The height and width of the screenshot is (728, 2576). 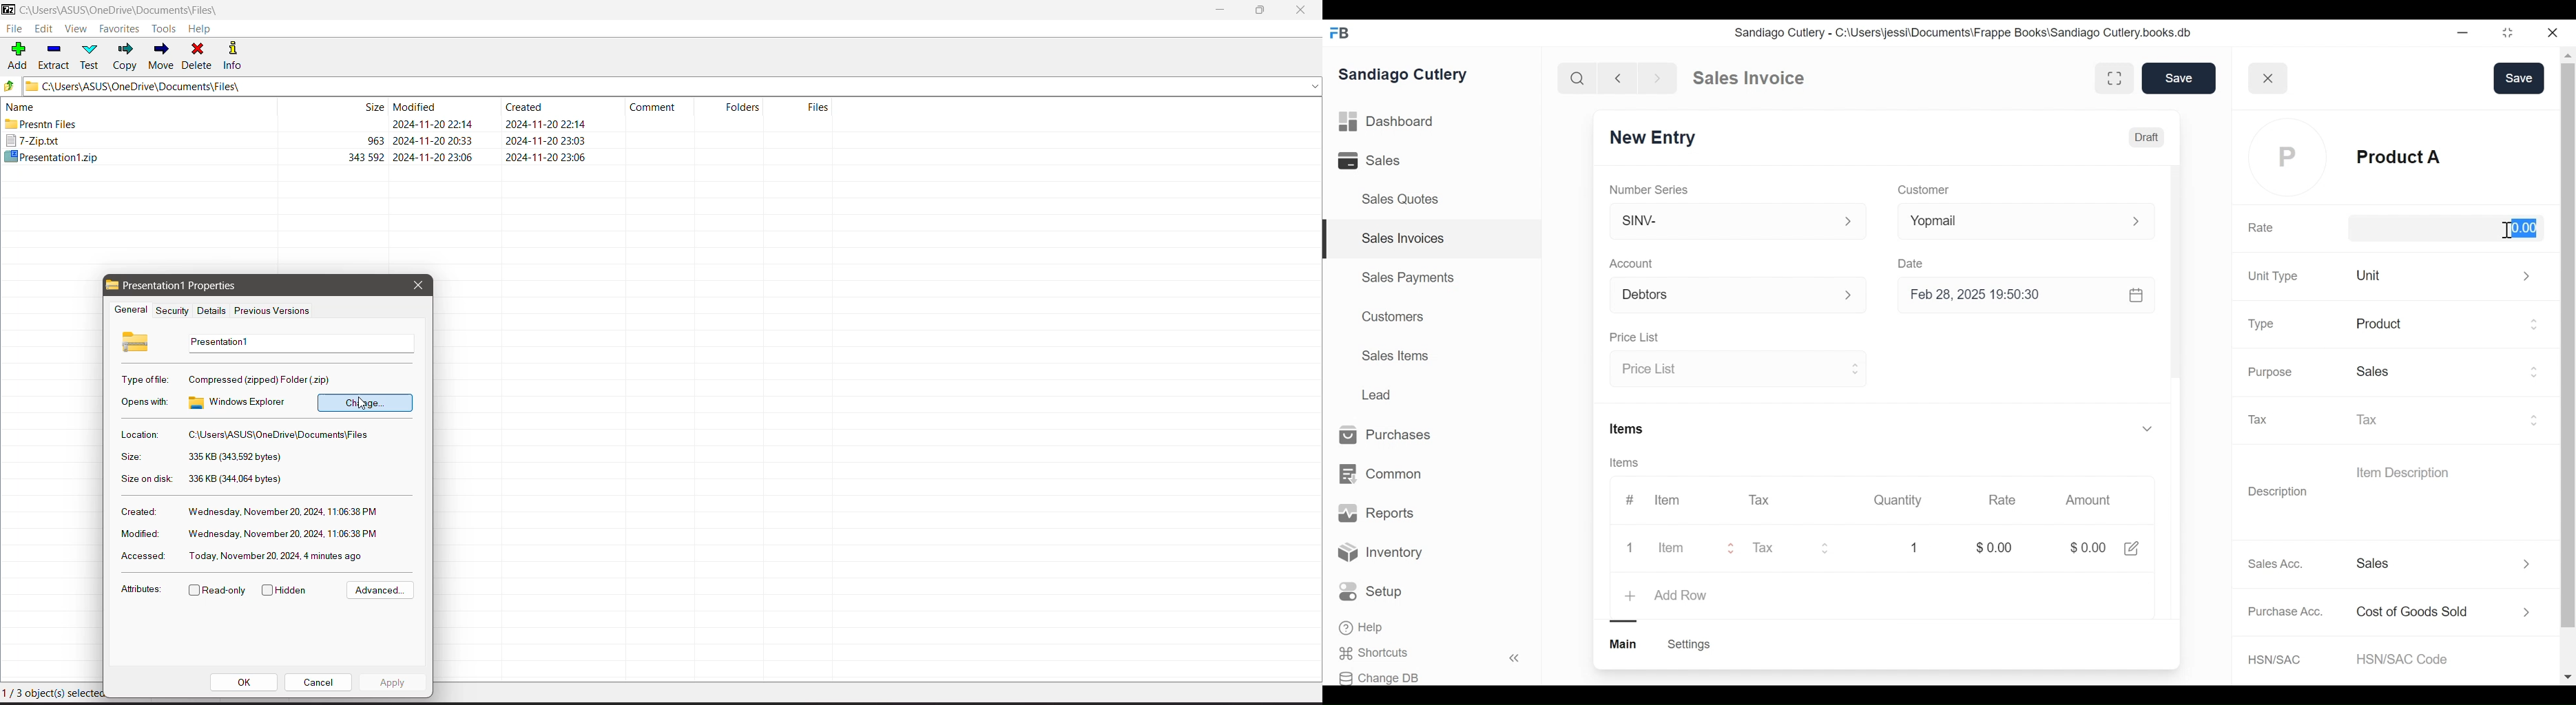 I want to click on main, so click(x=1625, y=644).